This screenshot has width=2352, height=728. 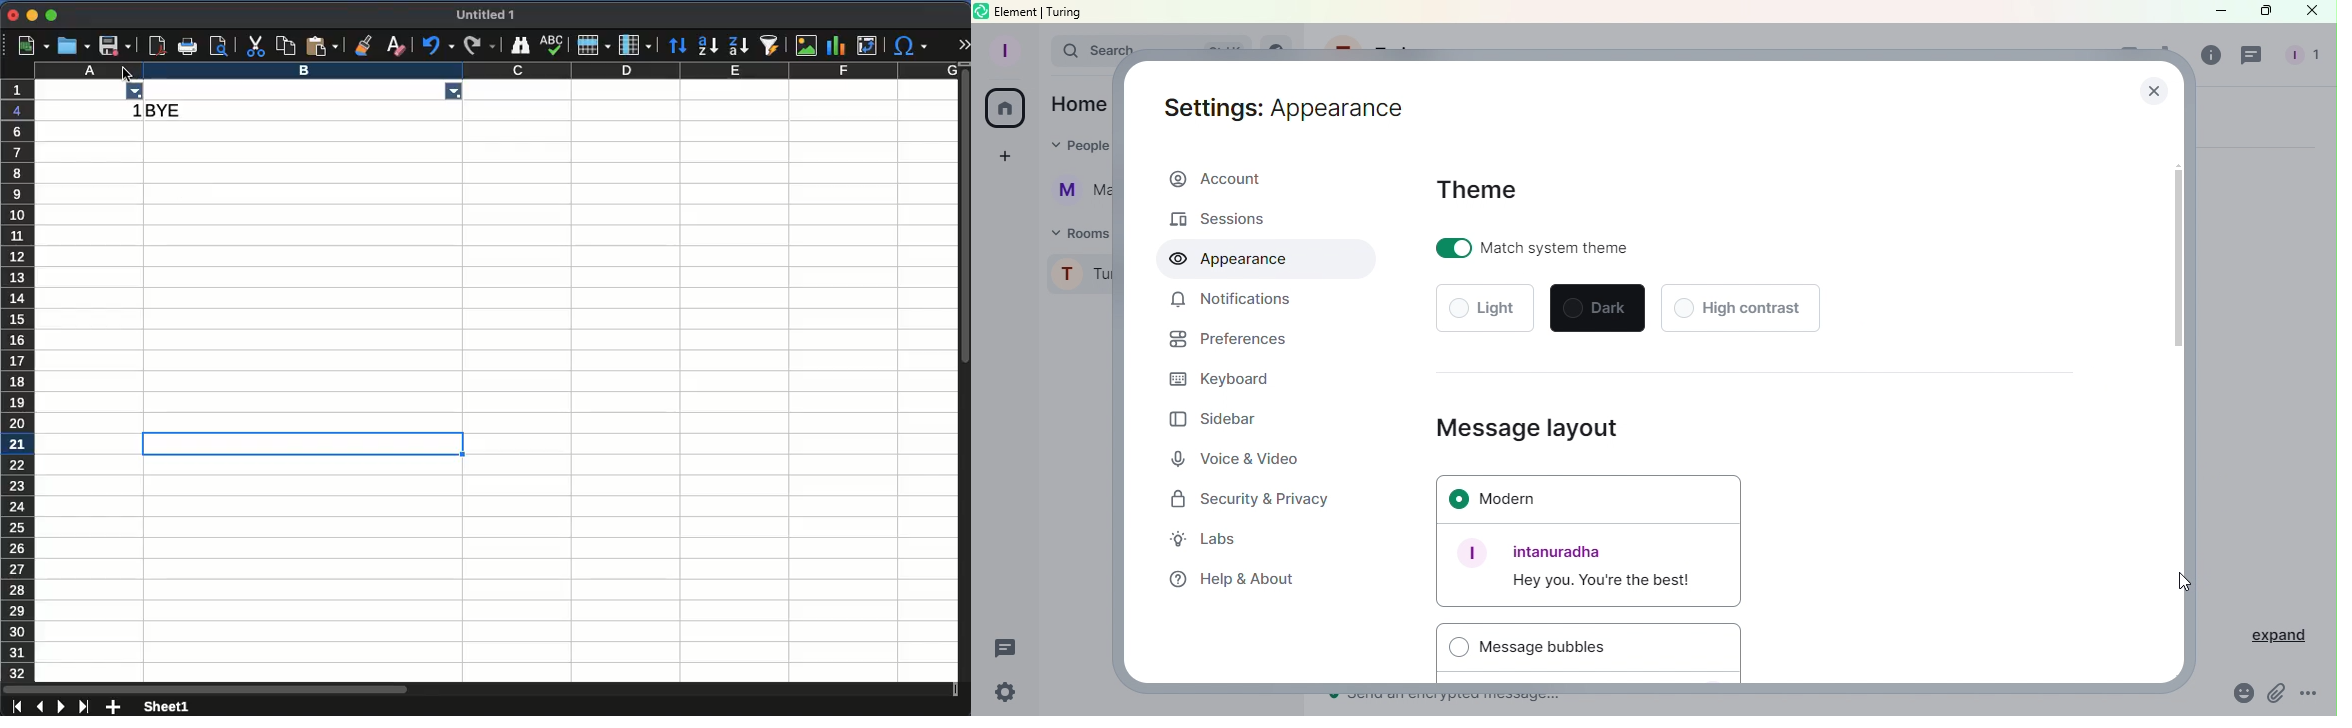 I want to click on Appearance, so click(x=1264, y=258).